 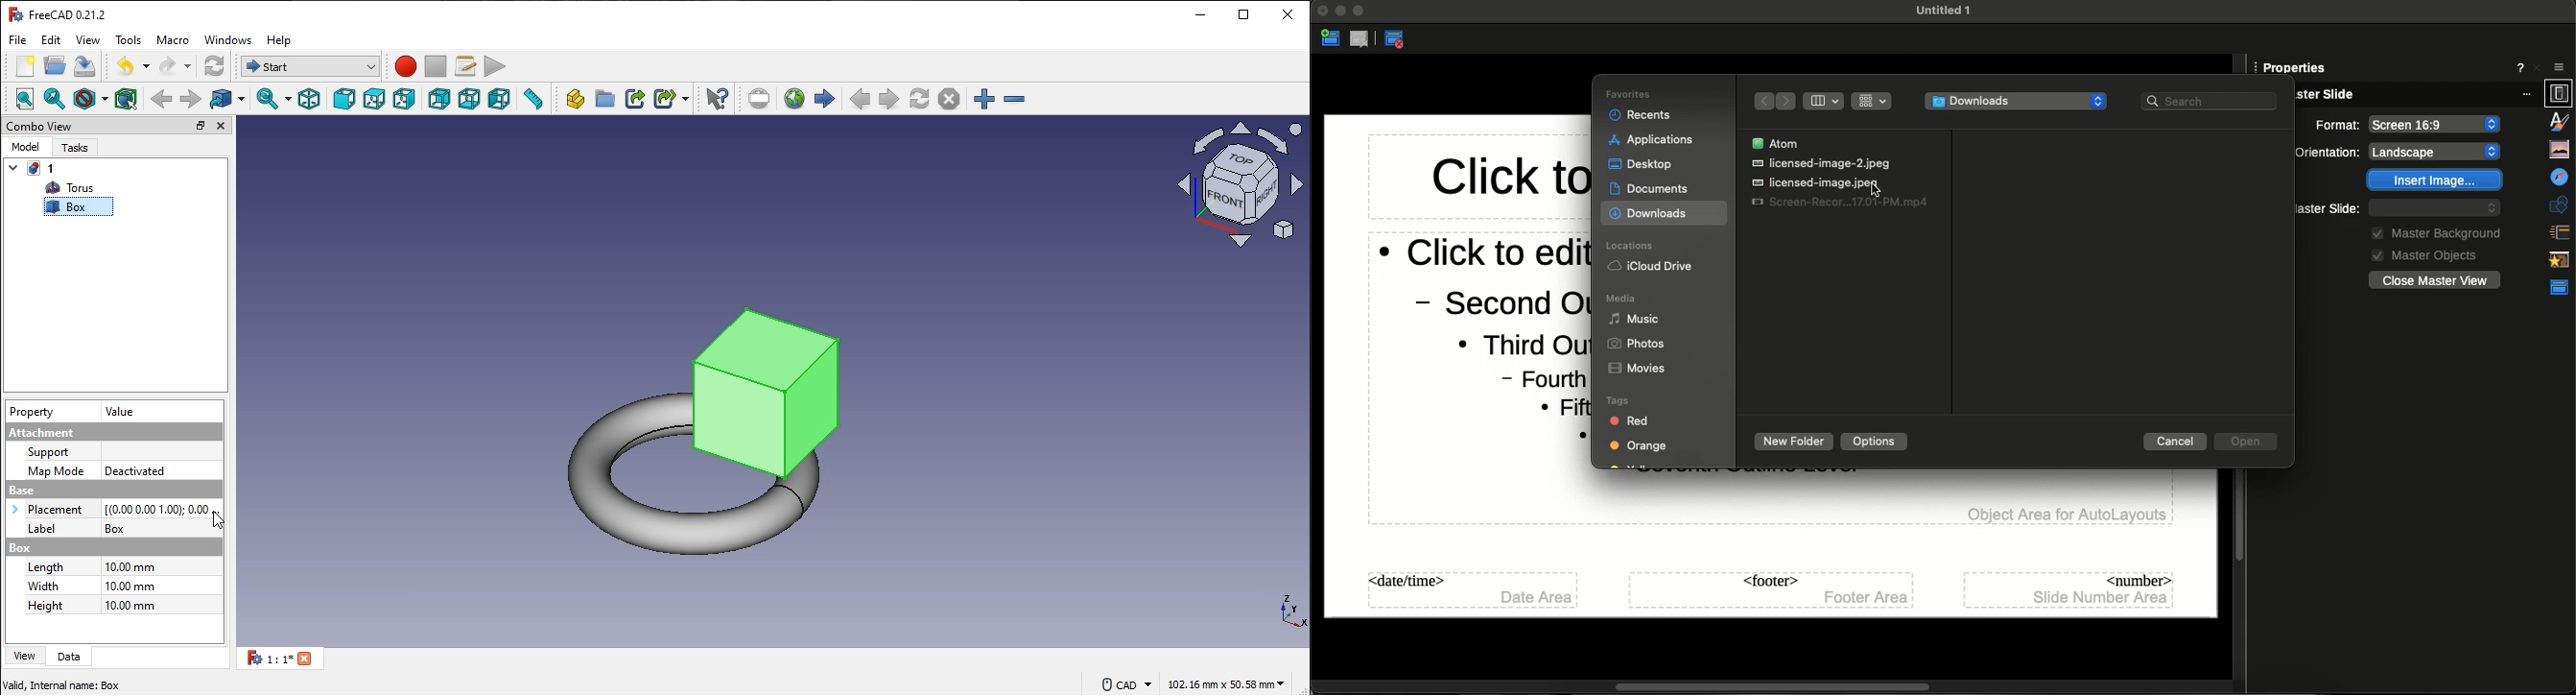 I want to click on model, so click(x=25, y=148).